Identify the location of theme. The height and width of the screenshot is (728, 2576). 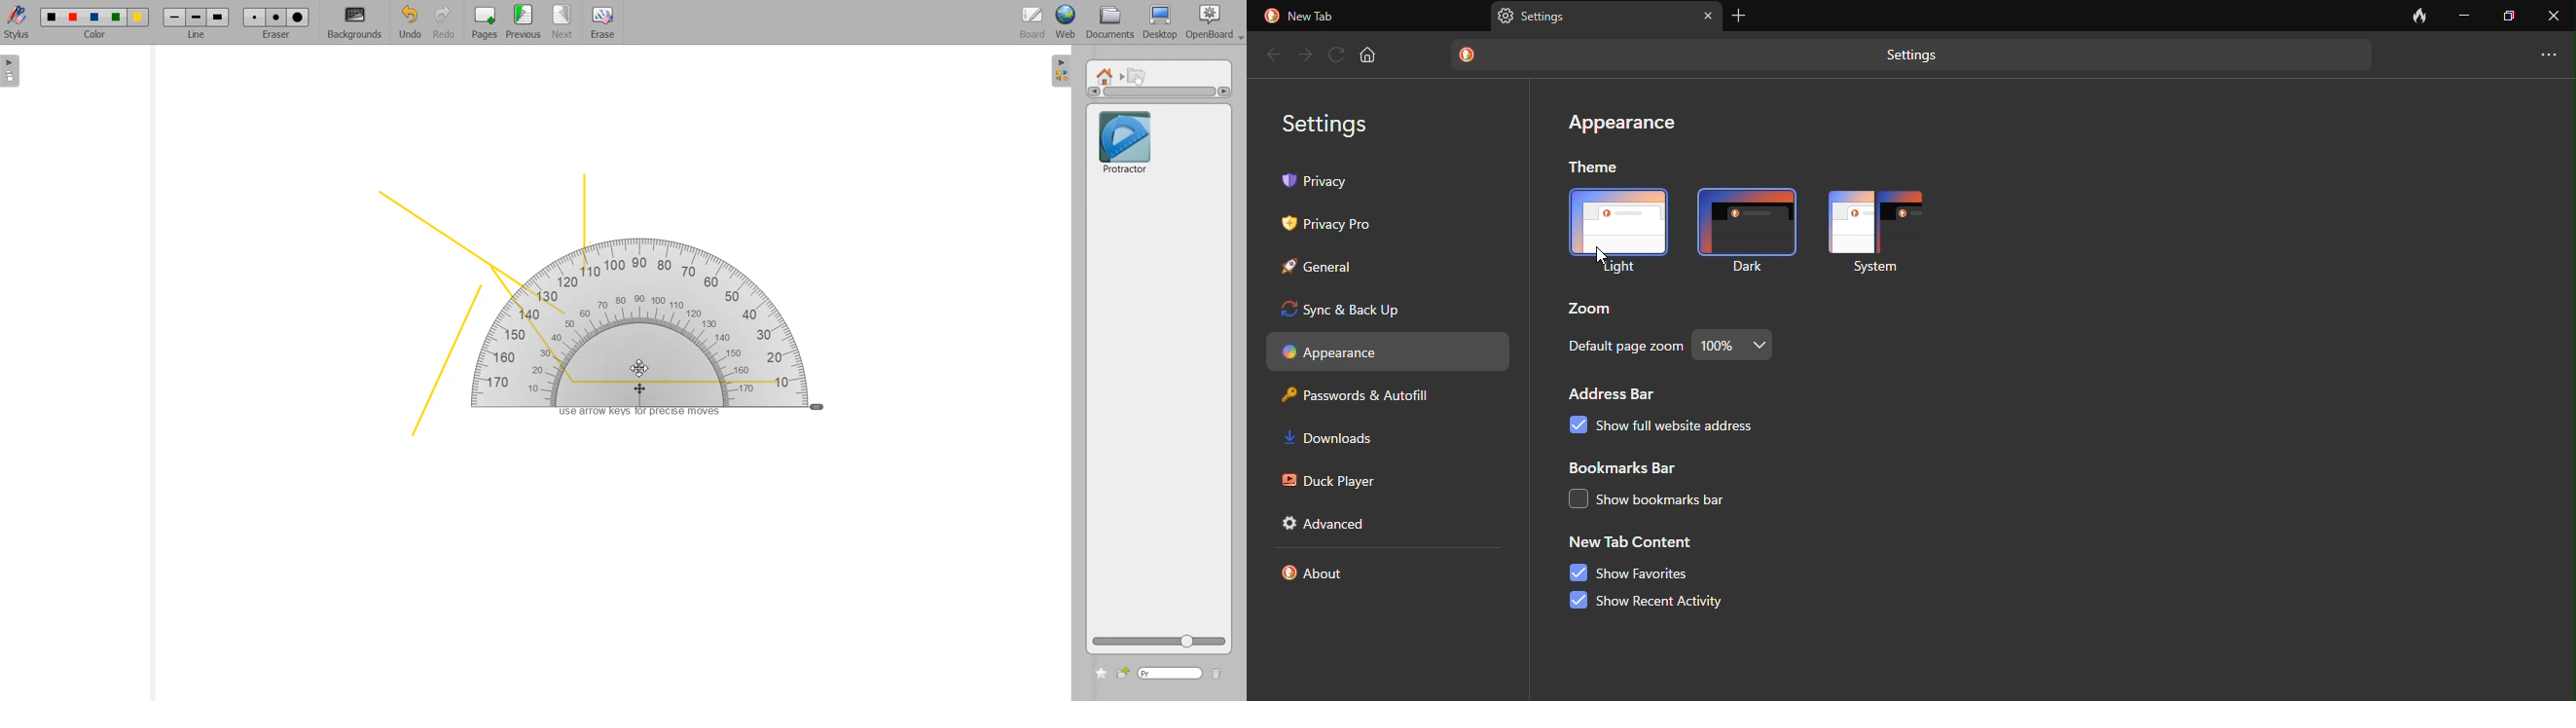
(1596, 166).